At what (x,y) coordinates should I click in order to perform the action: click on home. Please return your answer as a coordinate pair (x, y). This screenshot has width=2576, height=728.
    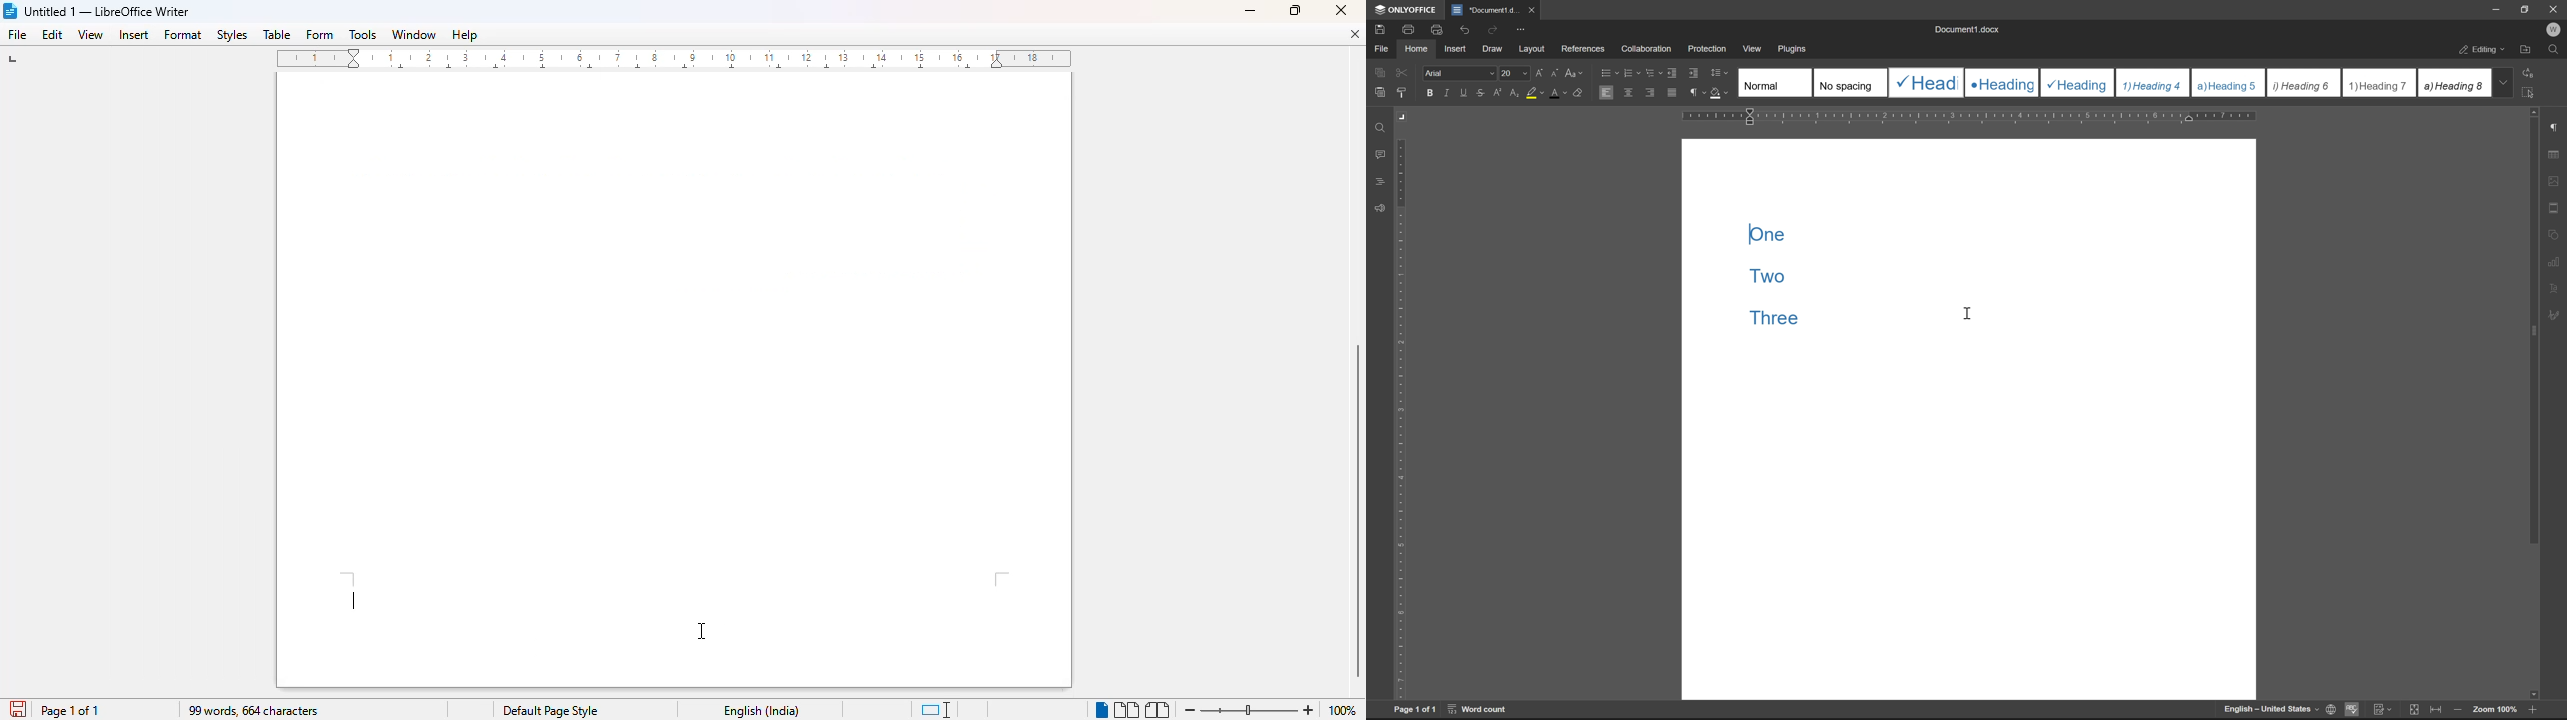
    Looking at the image, I should click on (1416, 47).